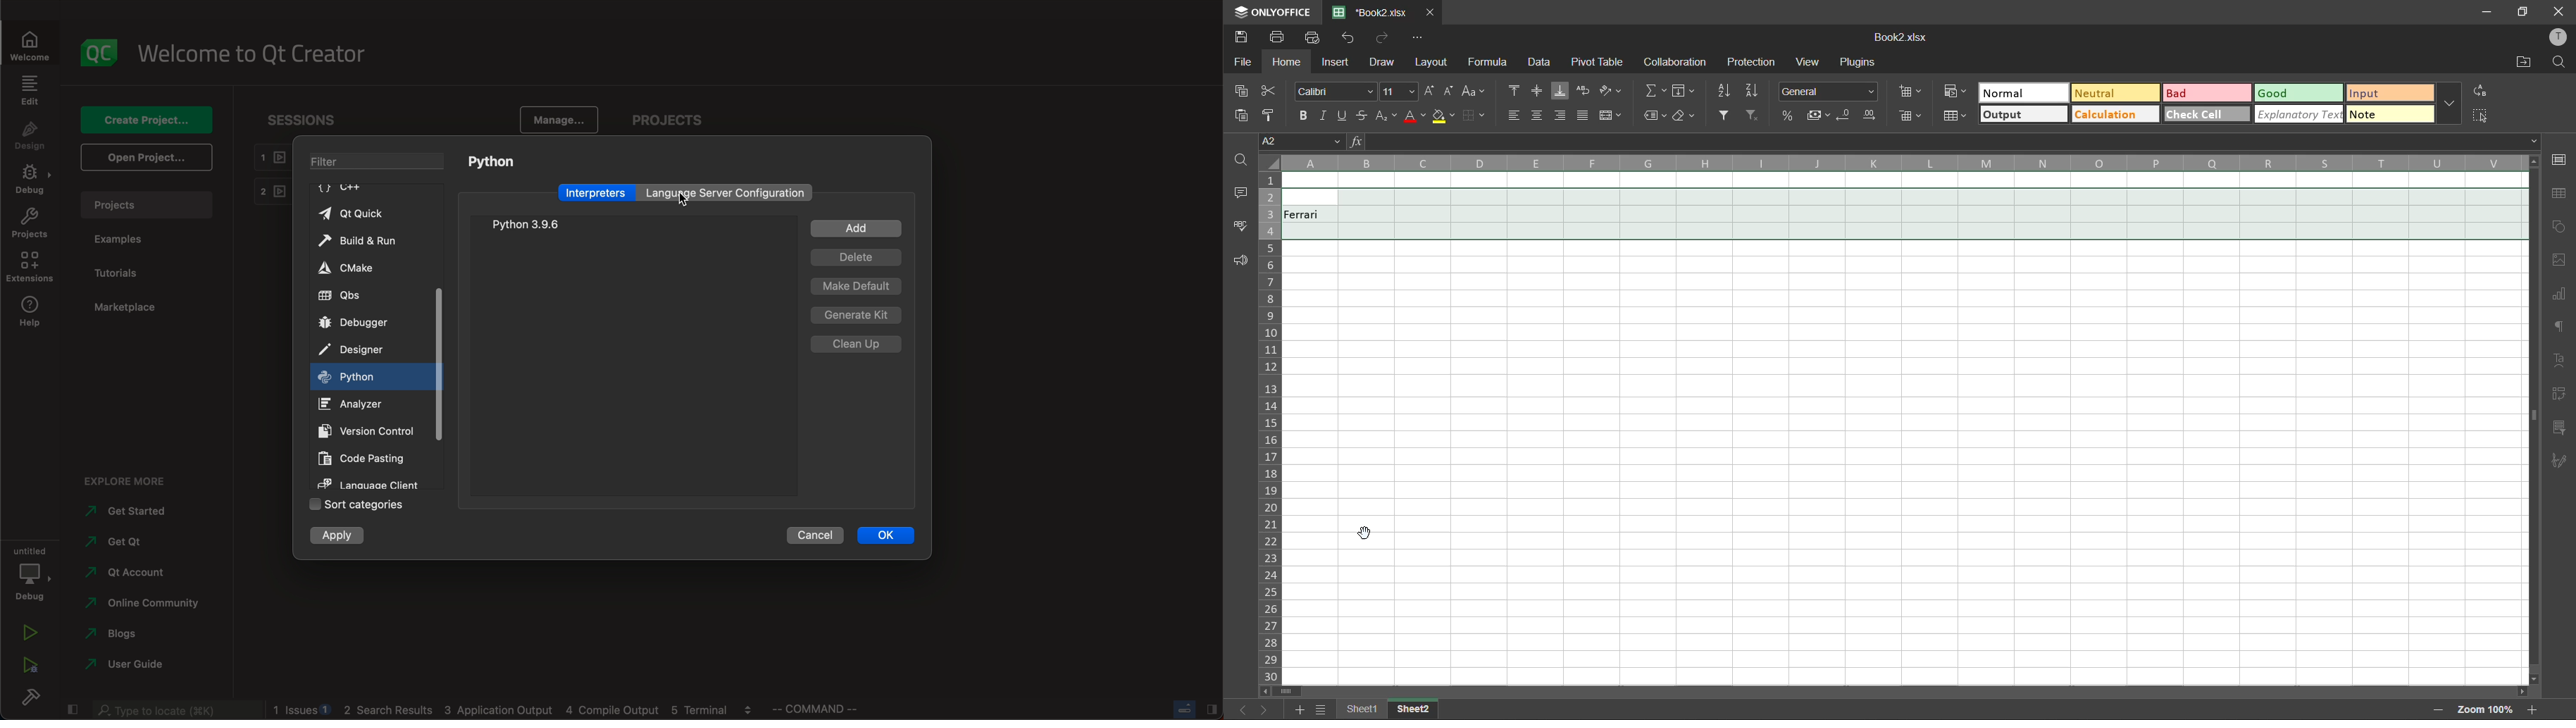 This screenshot has width=2576, height=728. What do you see at coordinates (121, 632) in the screenshot?
I see `blogs` at bounding box center [121, 632].